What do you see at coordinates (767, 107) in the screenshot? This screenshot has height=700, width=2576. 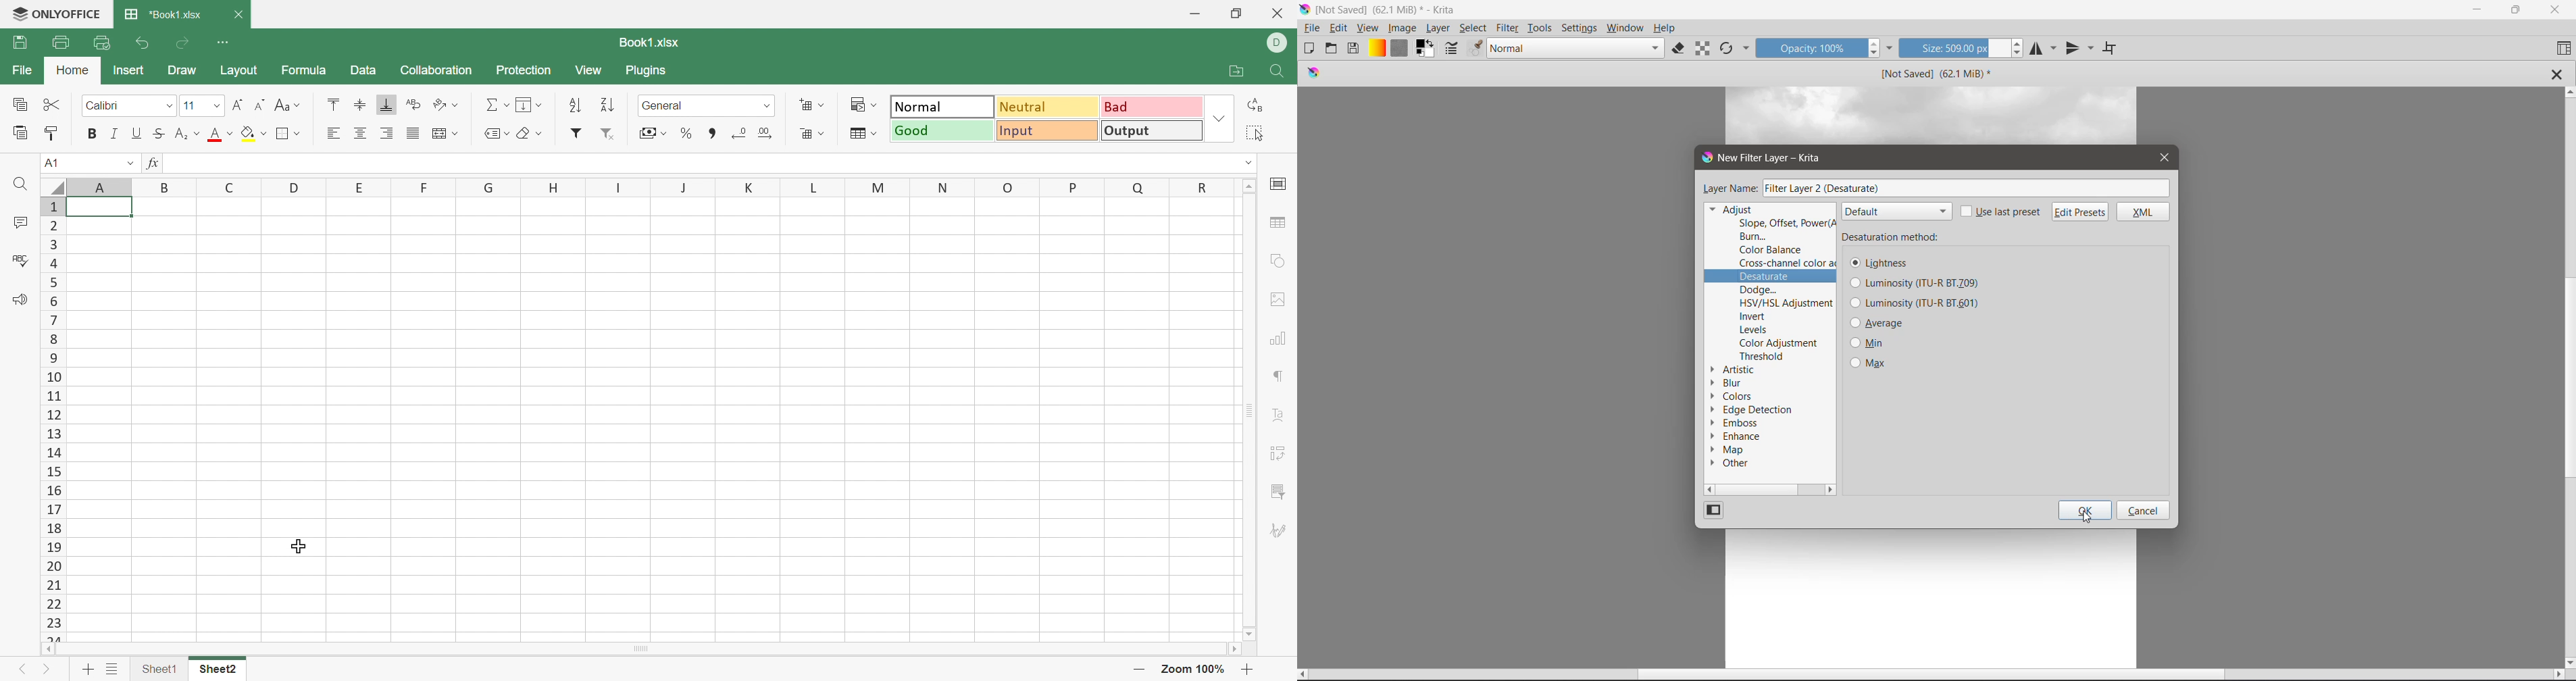 I see `Drop Down` at bounding box center [767, 107].